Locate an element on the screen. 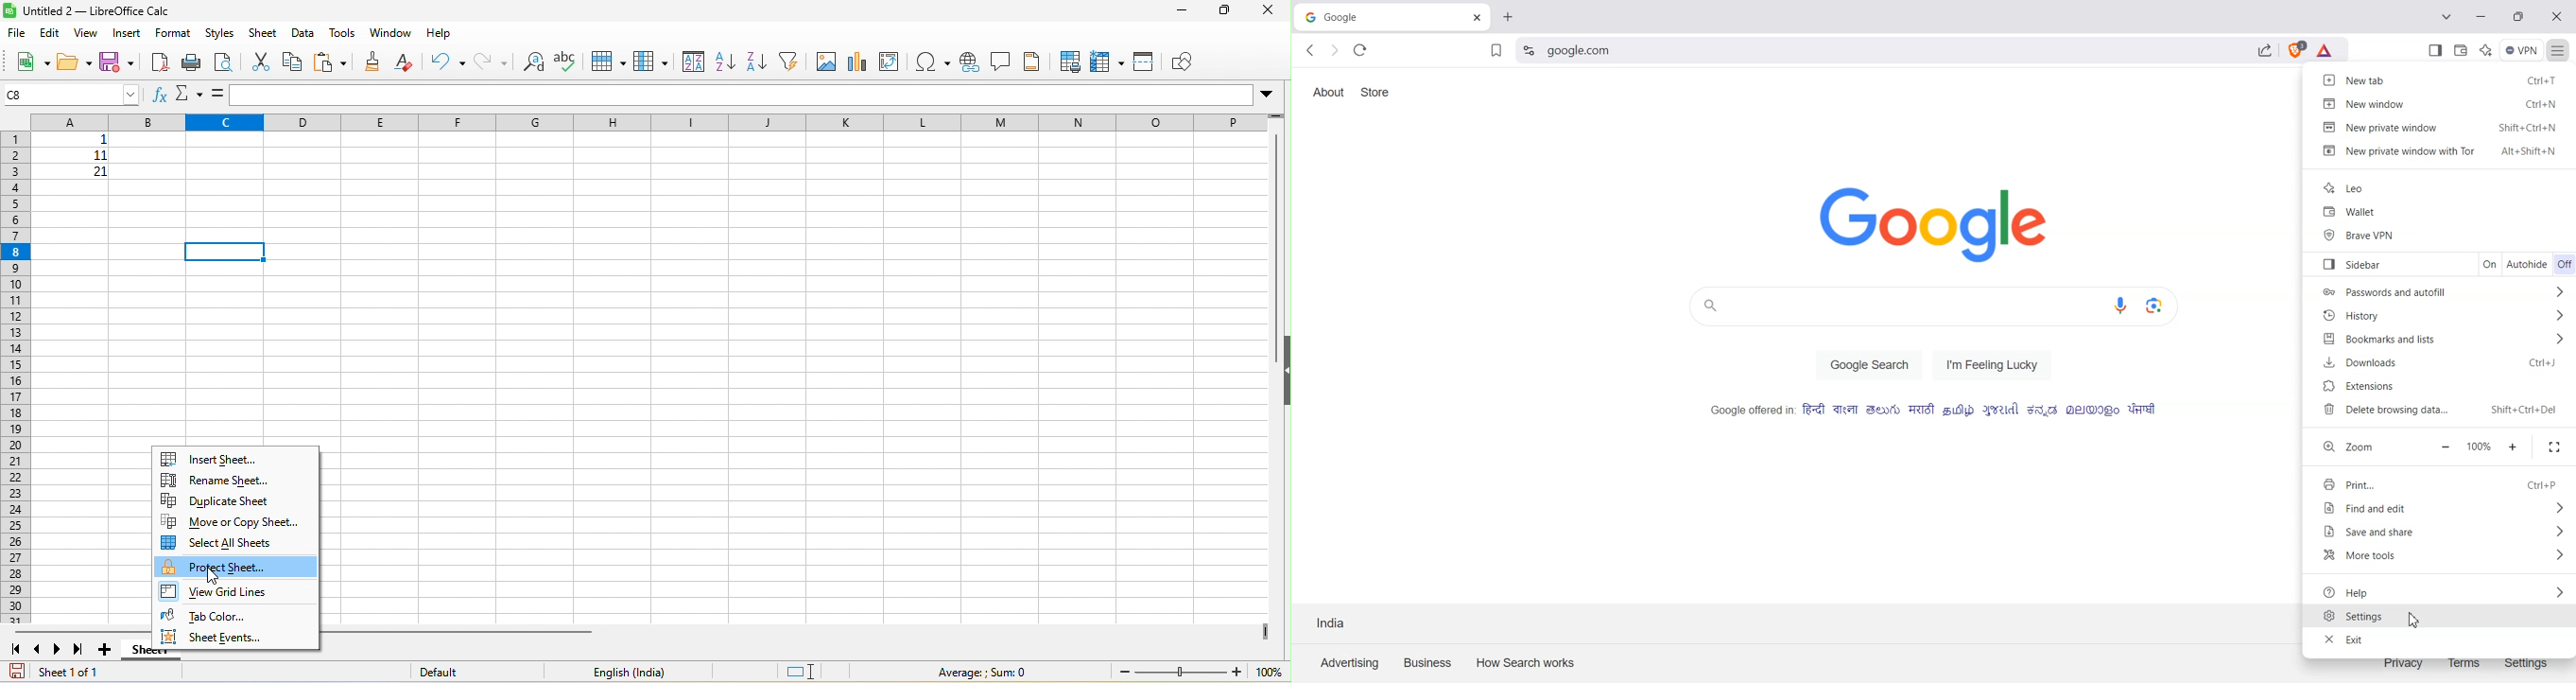 The width and height of the screenshot is (2576, 700). new is located at coordinates (31, 64).